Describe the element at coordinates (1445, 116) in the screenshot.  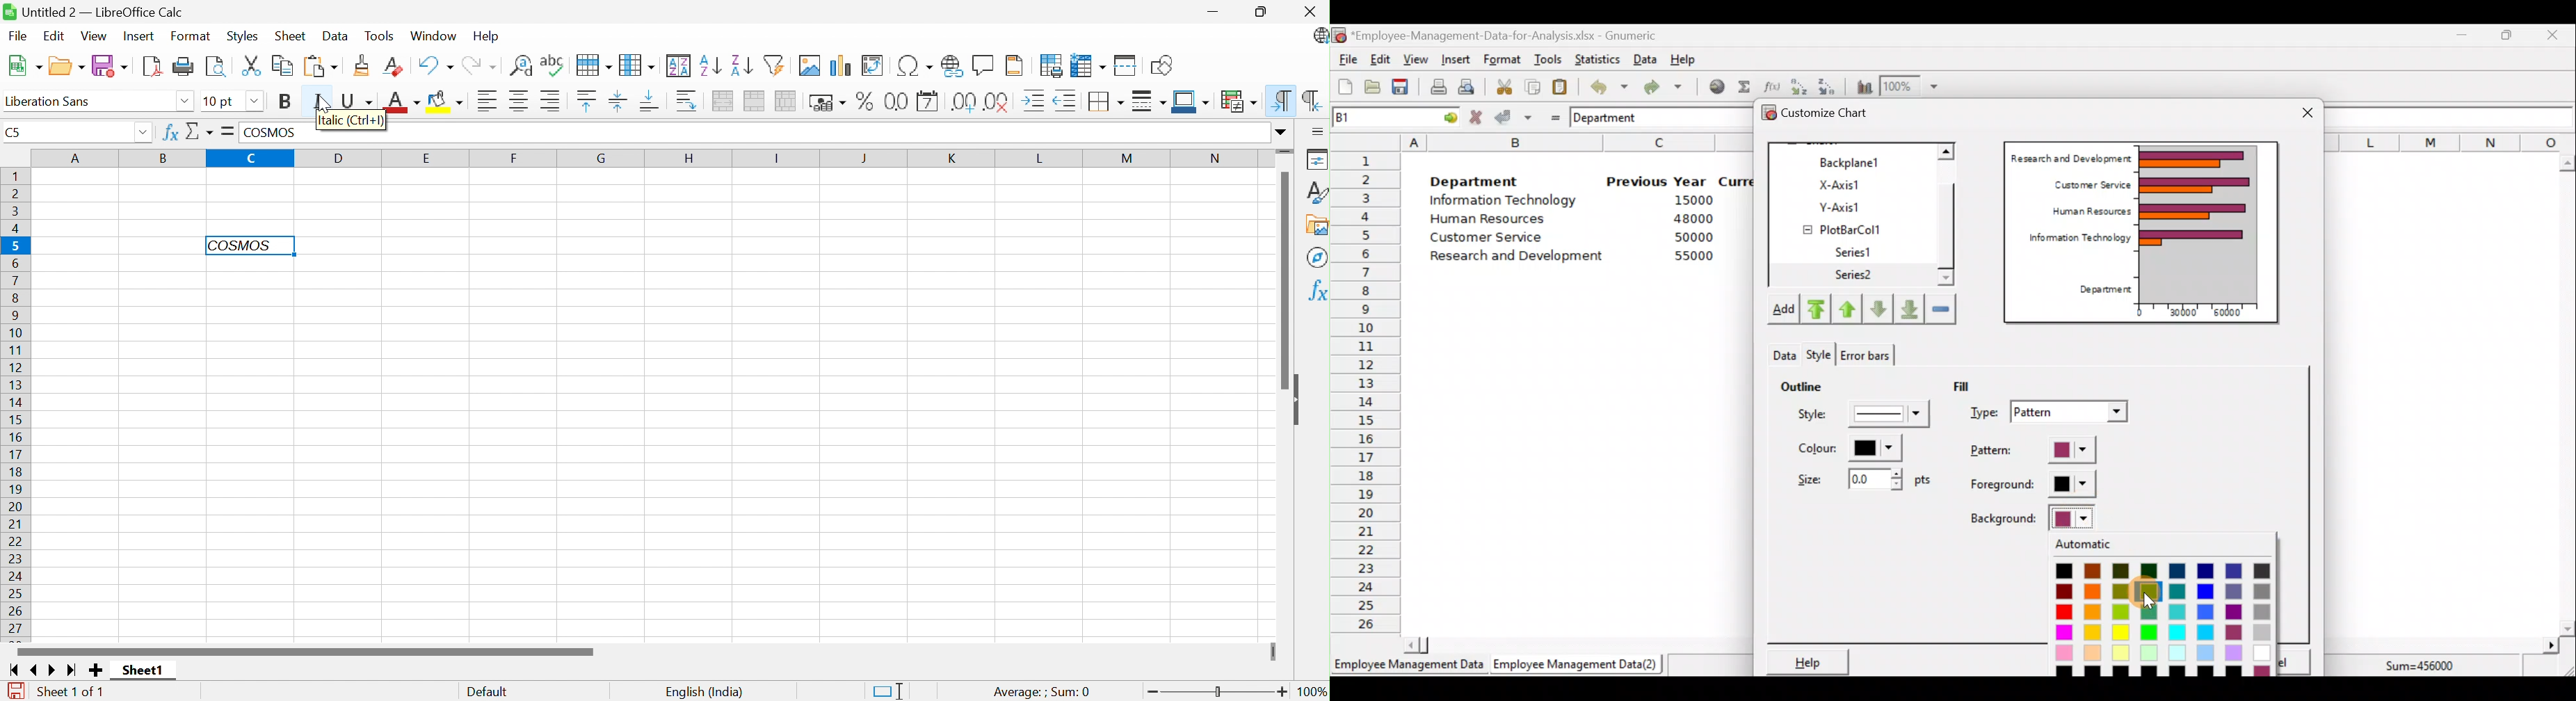
I see `go to` at that location.